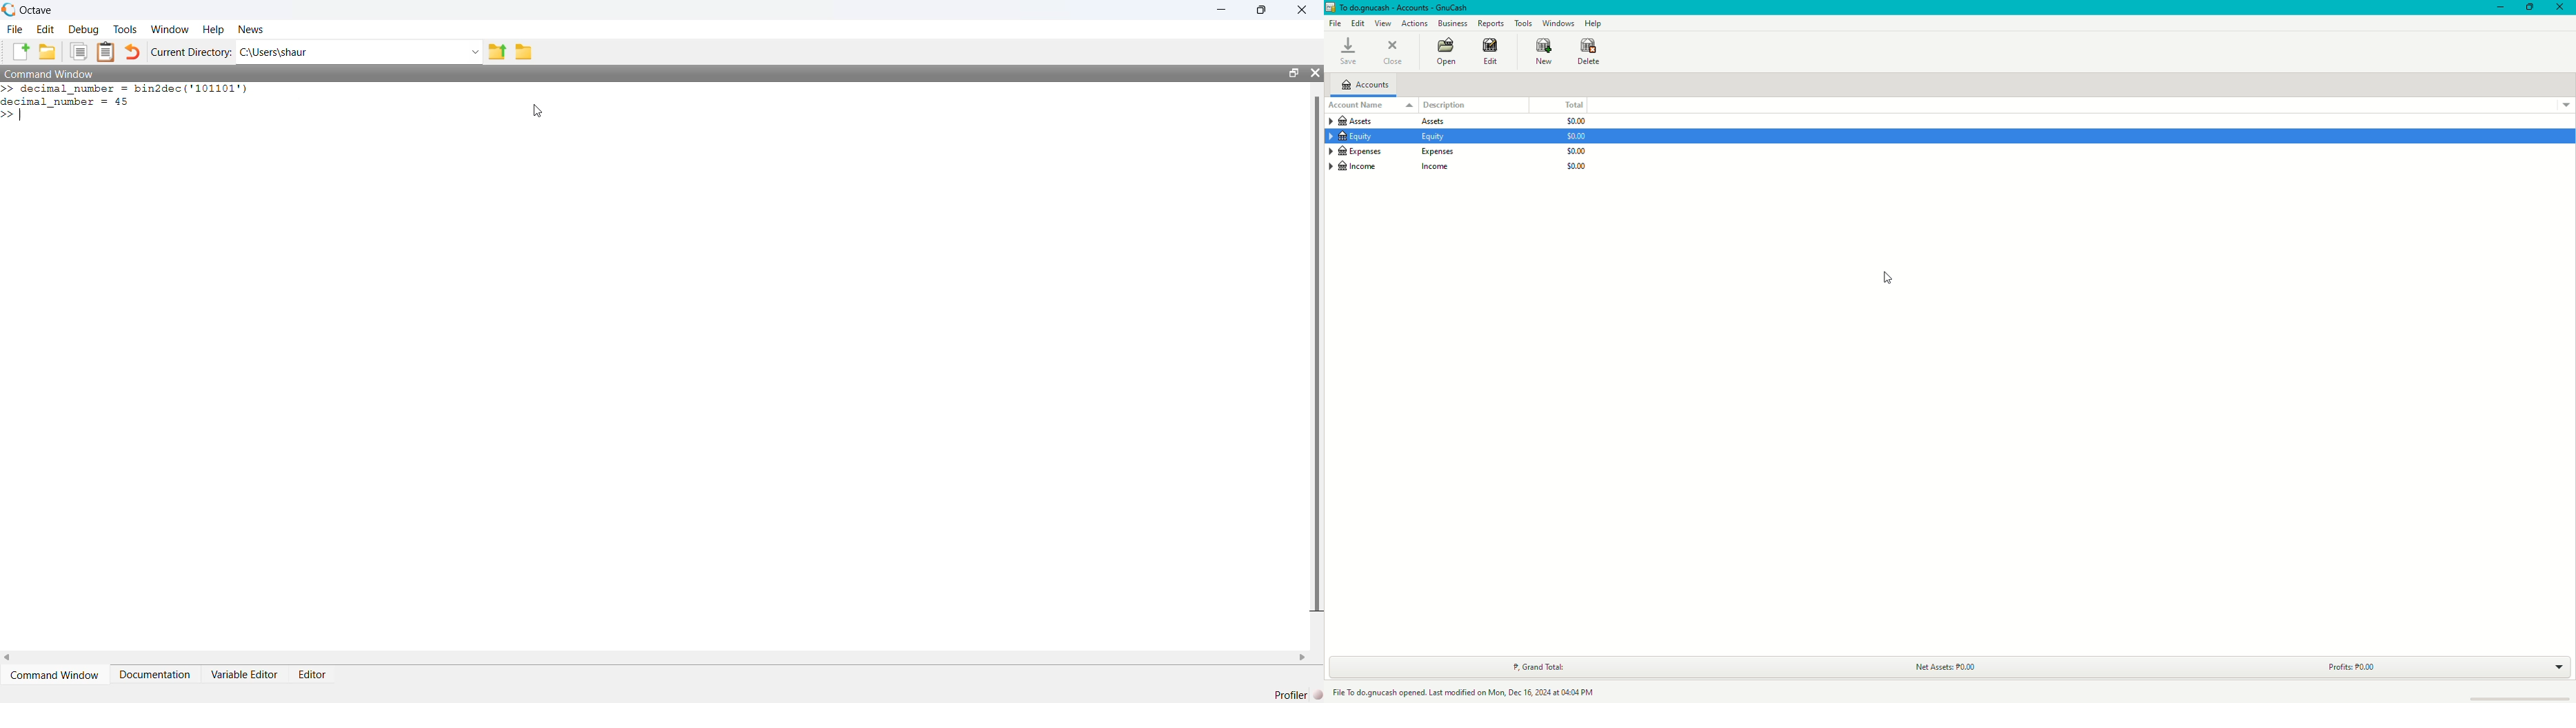 The image size is (2576, 728). What do you see at coordinates (1349, 52) in the screenshot?
I see `Save` at bounding box center [1349, 52].